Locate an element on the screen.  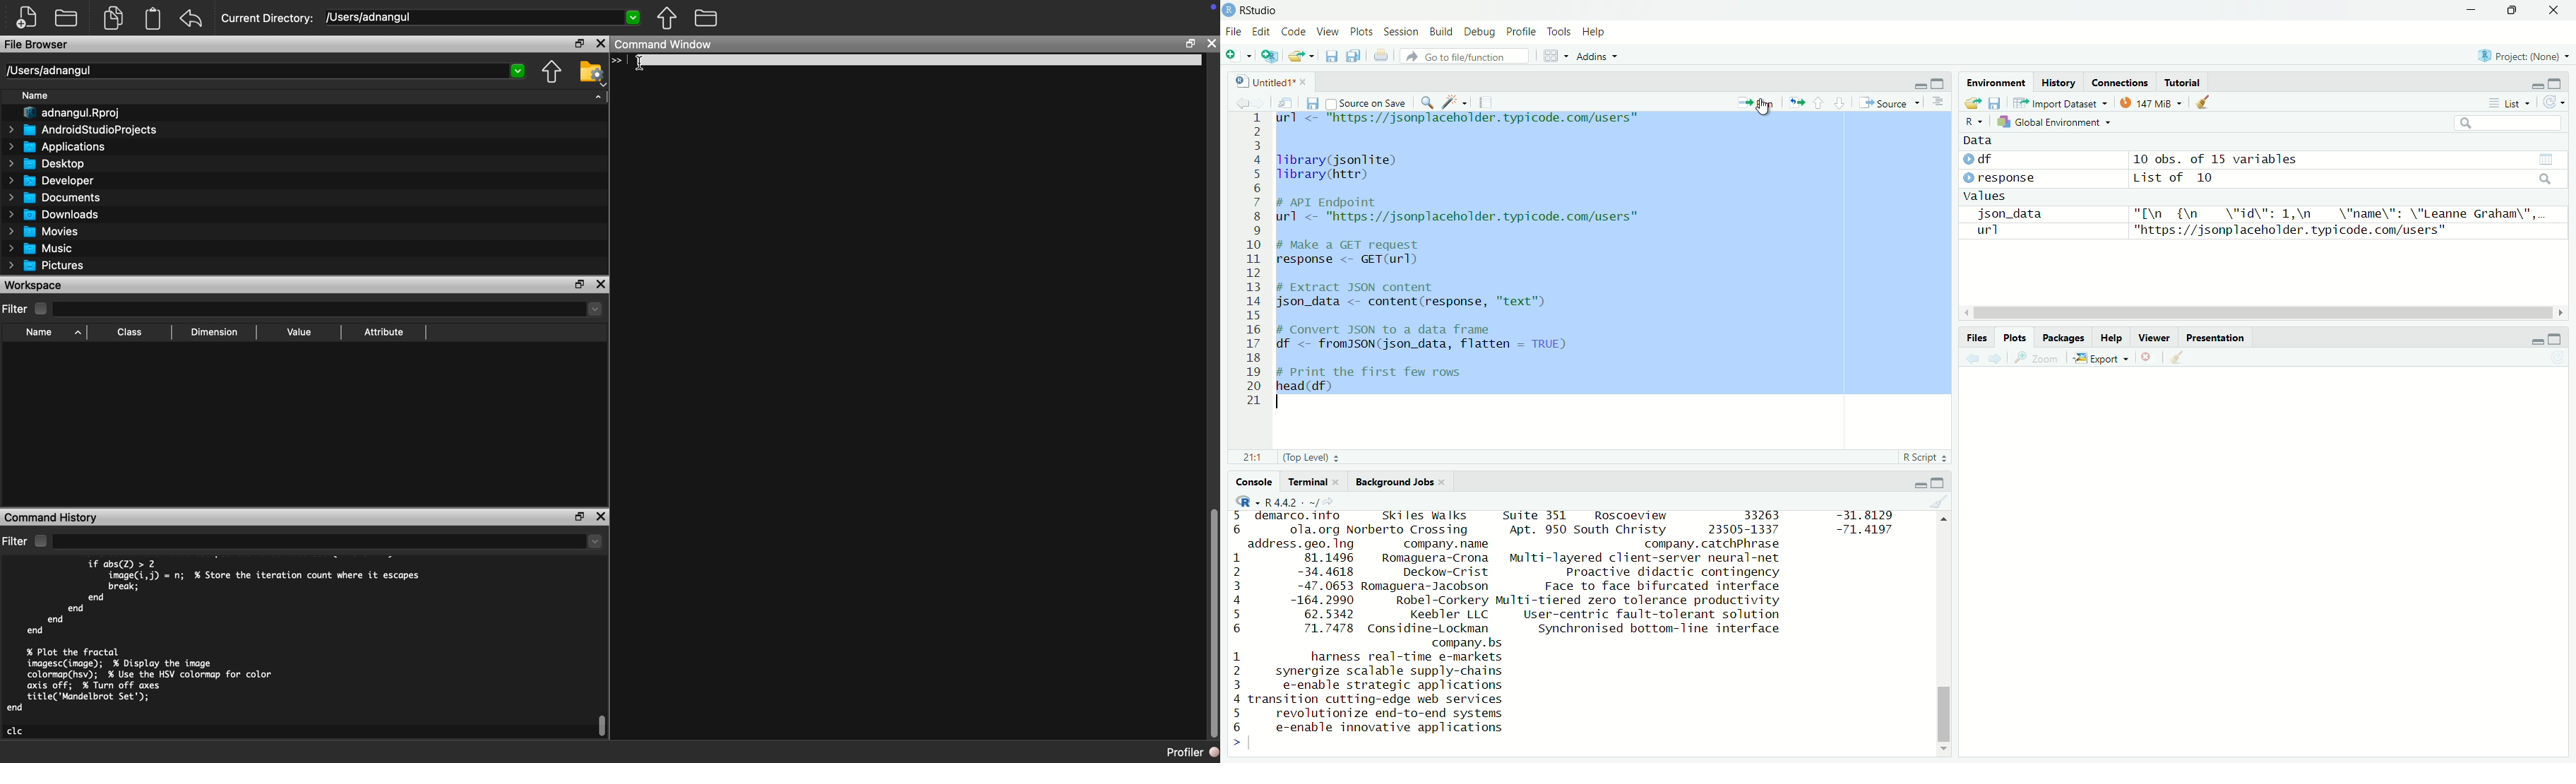
Workspace is located at coordinates (36, 285).